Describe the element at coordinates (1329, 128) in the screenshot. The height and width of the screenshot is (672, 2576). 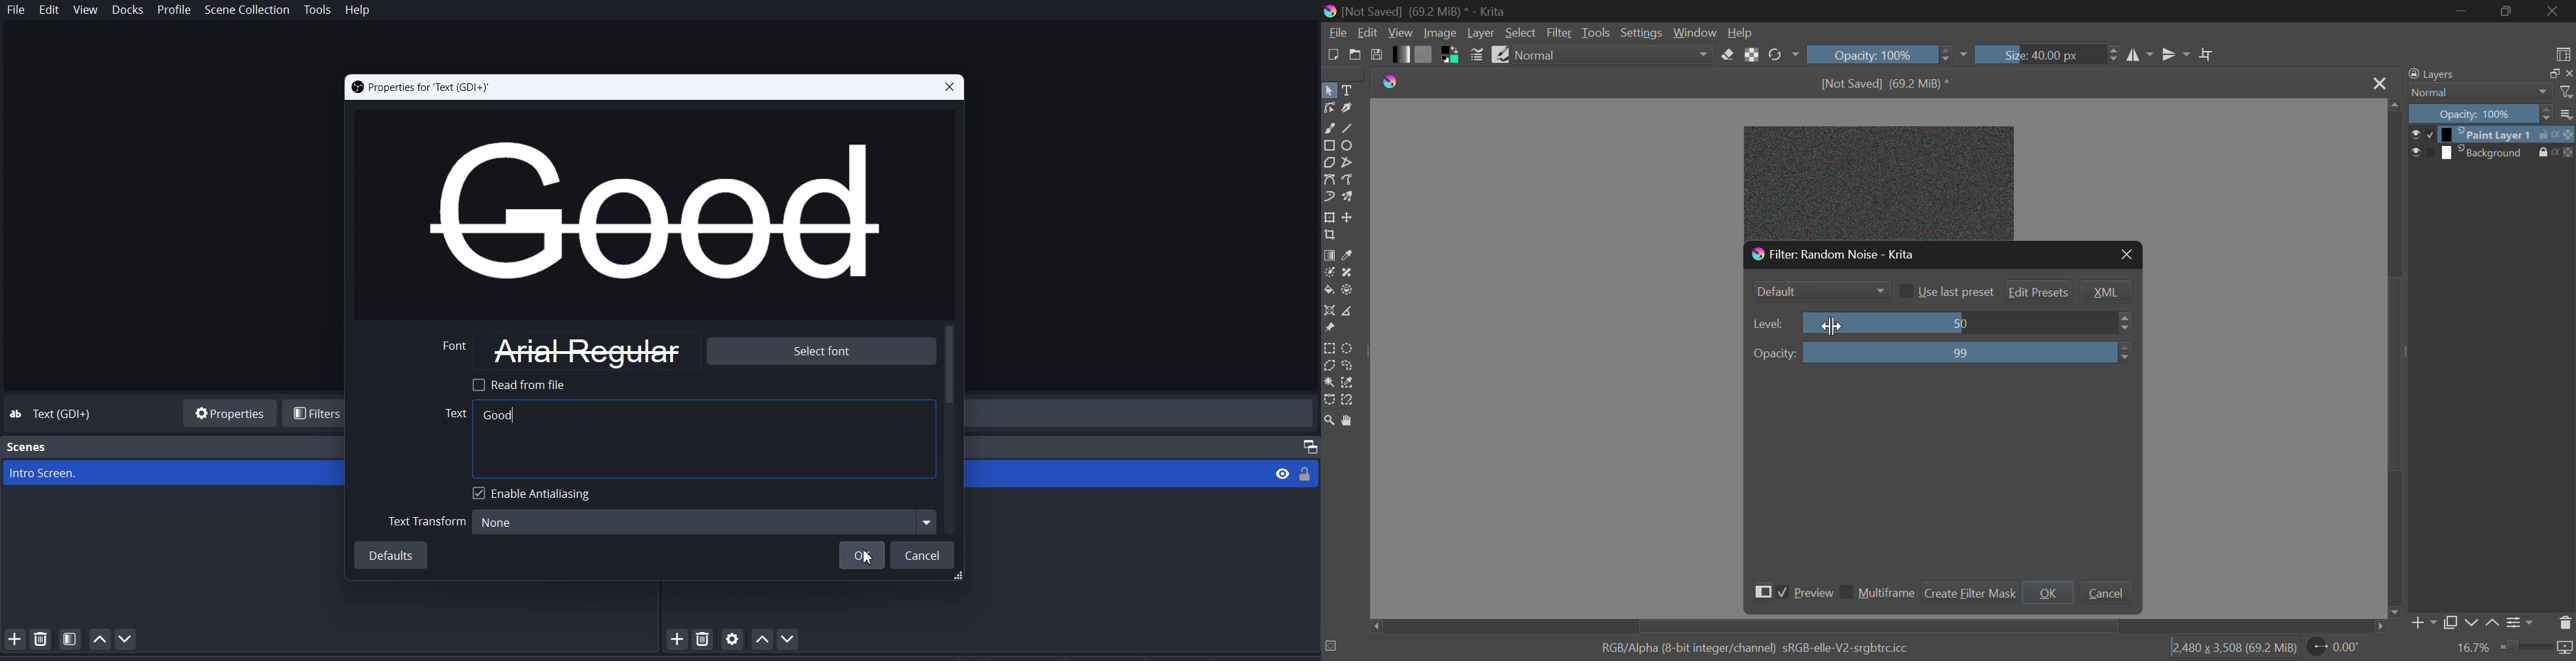
I see `Freehand` at that location.